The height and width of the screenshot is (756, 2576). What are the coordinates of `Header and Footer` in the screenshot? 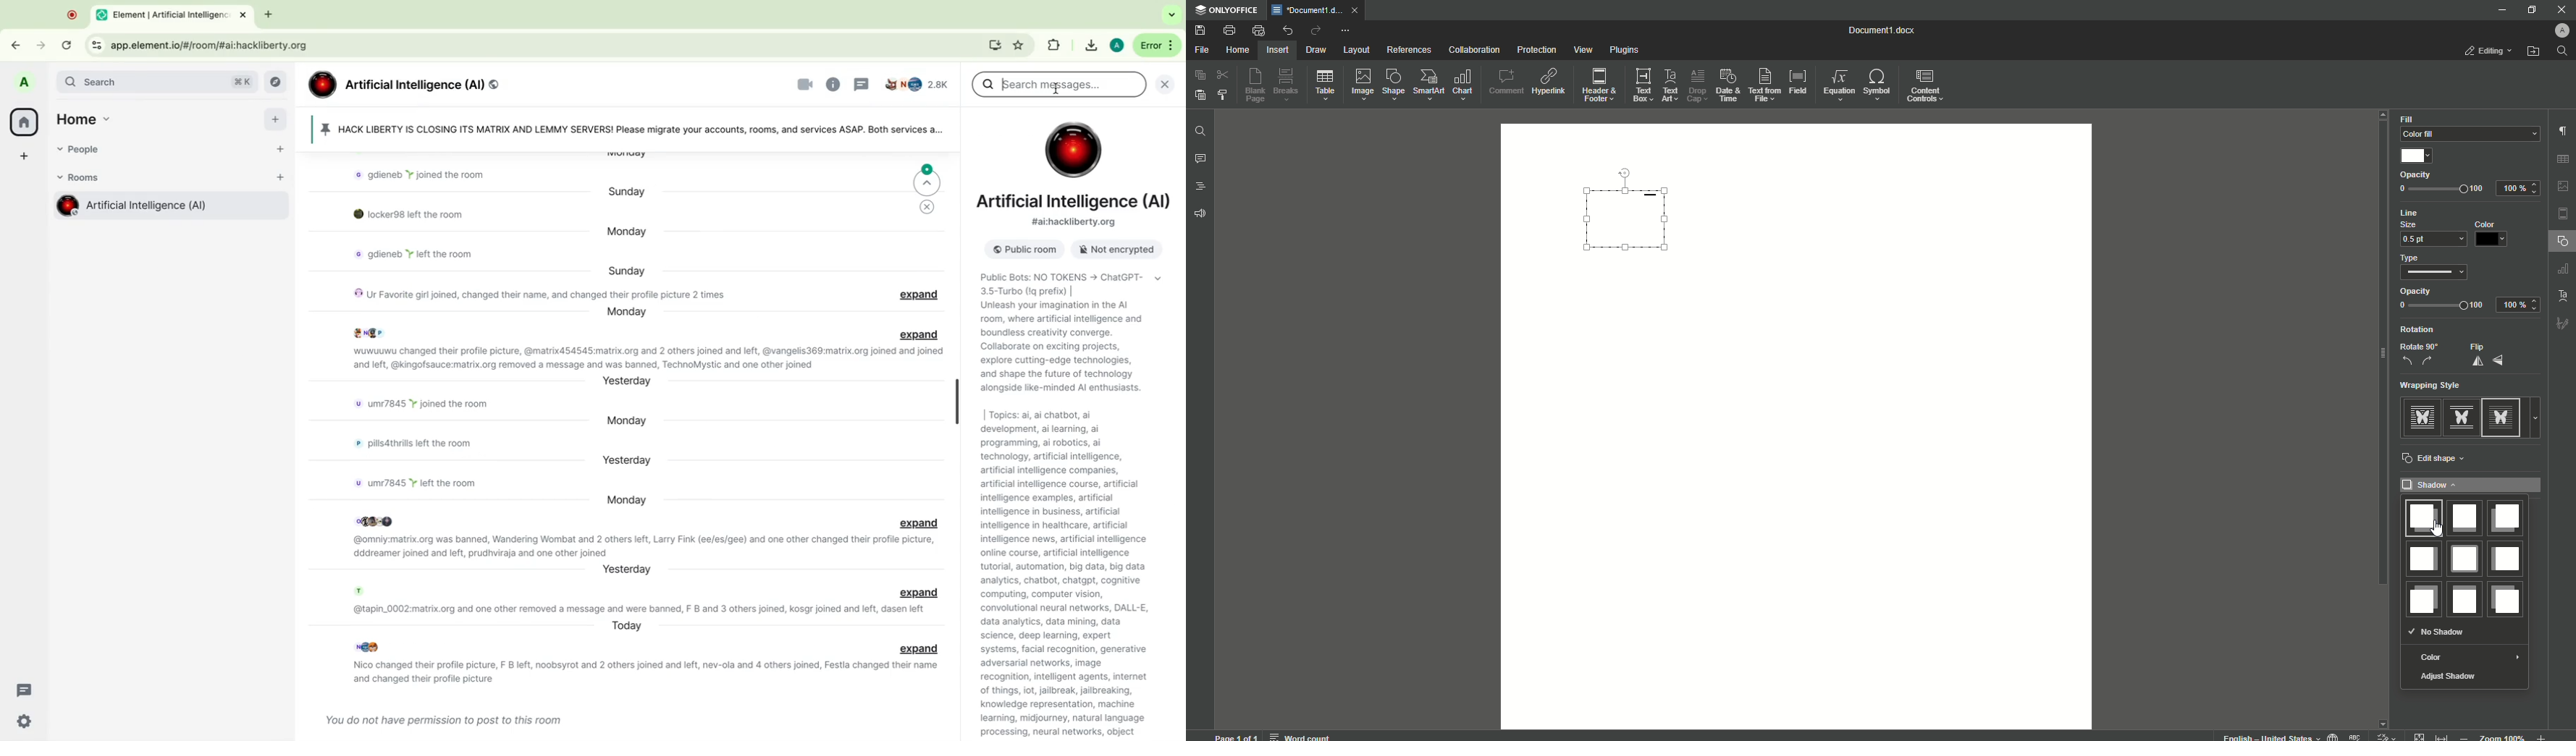 It's located at (1598, 86).